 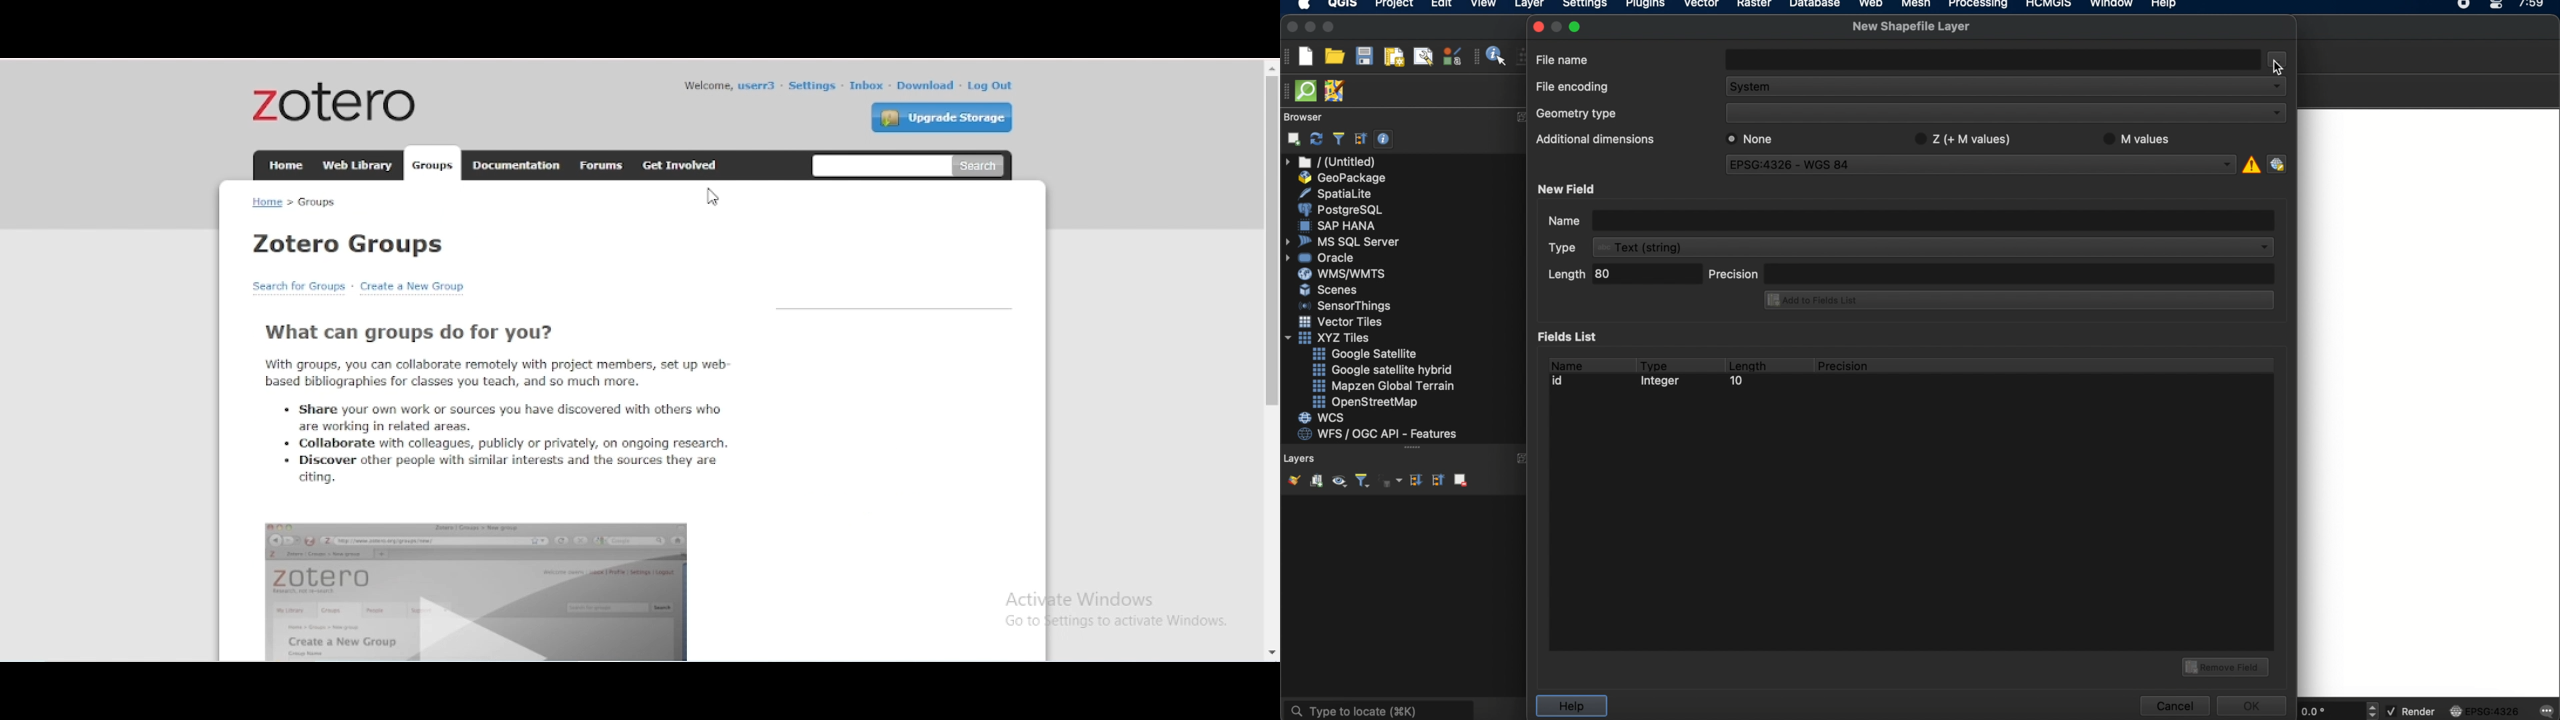 I want to click on sap hana, so click(x=1339, y=225).